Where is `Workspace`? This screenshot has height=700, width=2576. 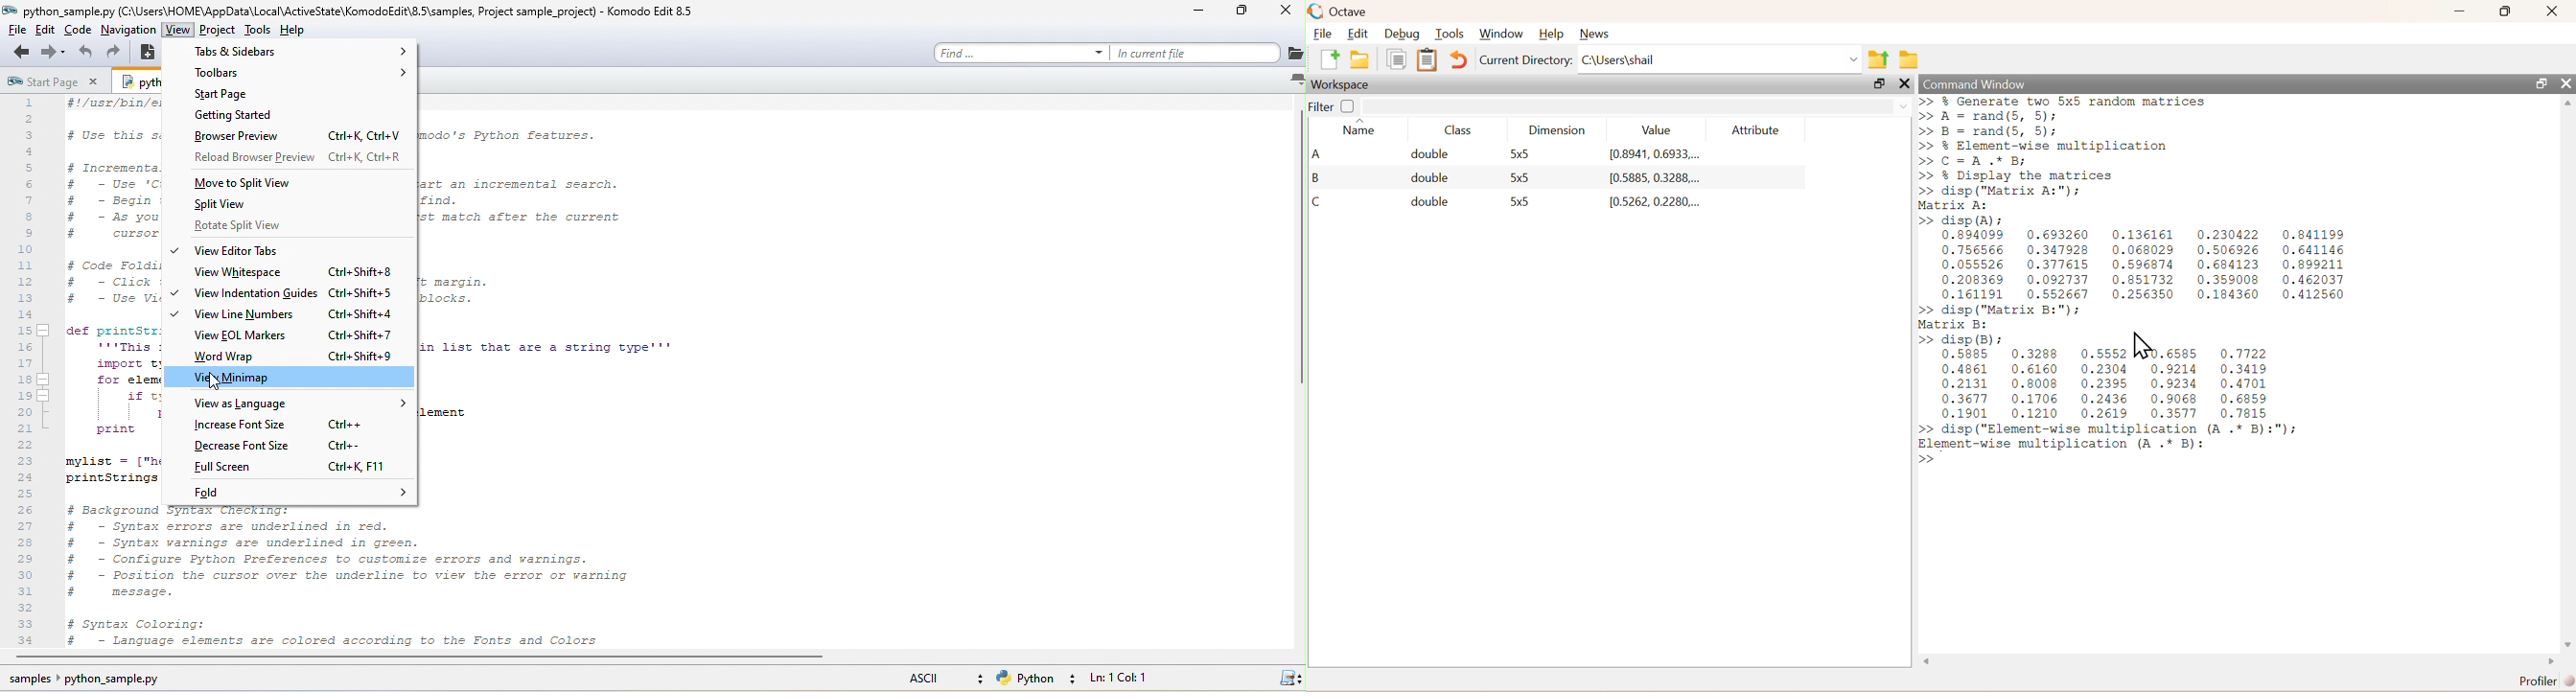
Workspace is located at coordinates (1341, 86).